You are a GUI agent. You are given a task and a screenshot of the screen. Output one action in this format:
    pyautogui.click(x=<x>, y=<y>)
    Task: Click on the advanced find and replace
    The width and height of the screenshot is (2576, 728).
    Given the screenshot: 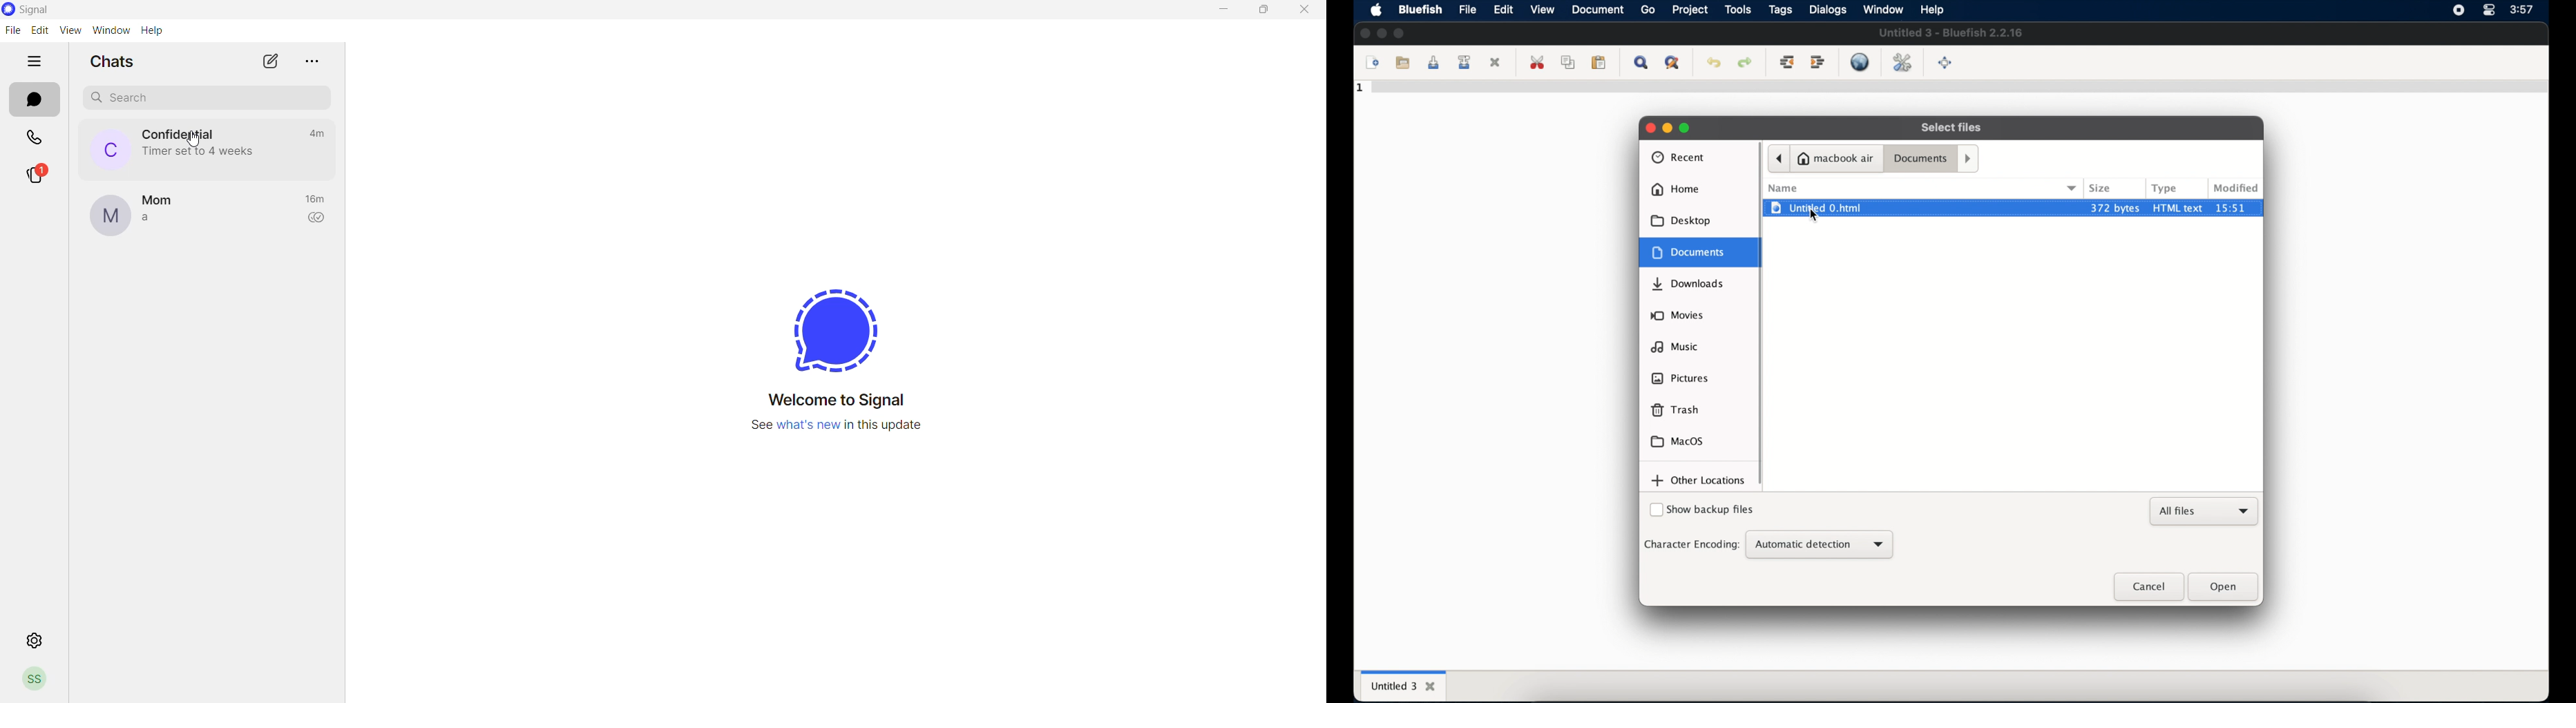 What is the action you would take?
    pyautogui.click(x=1671, y=63)
    